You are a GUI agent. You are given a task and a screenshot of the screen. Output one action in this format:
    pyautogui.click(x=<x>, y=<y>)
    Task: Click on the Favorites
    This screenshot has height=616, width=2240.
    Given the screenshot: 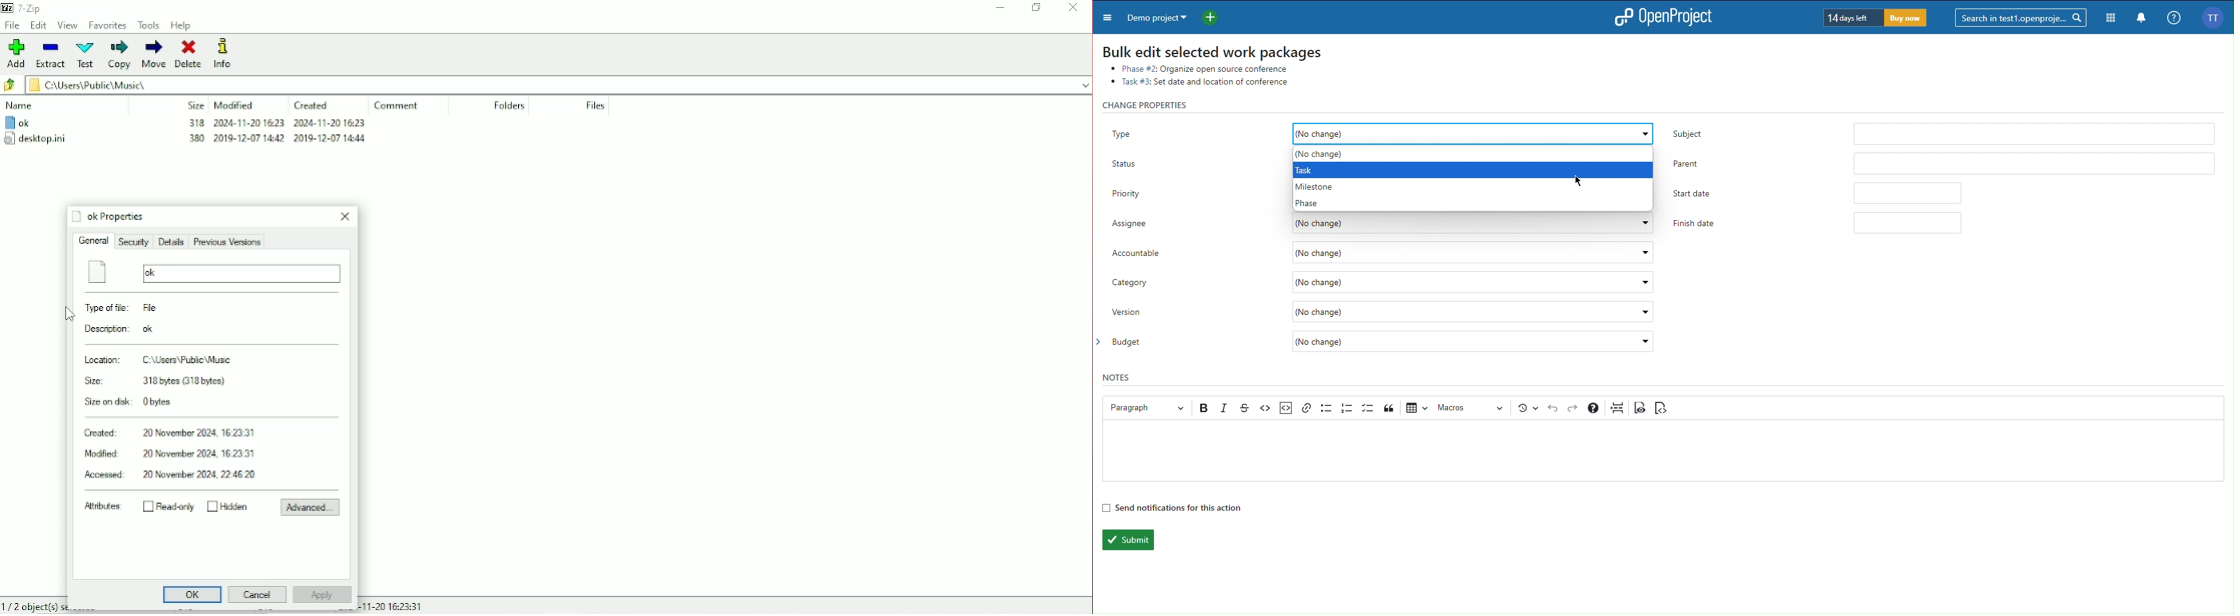 What is the action you would take?
    pyautogui.click(x=108, y=24)
    